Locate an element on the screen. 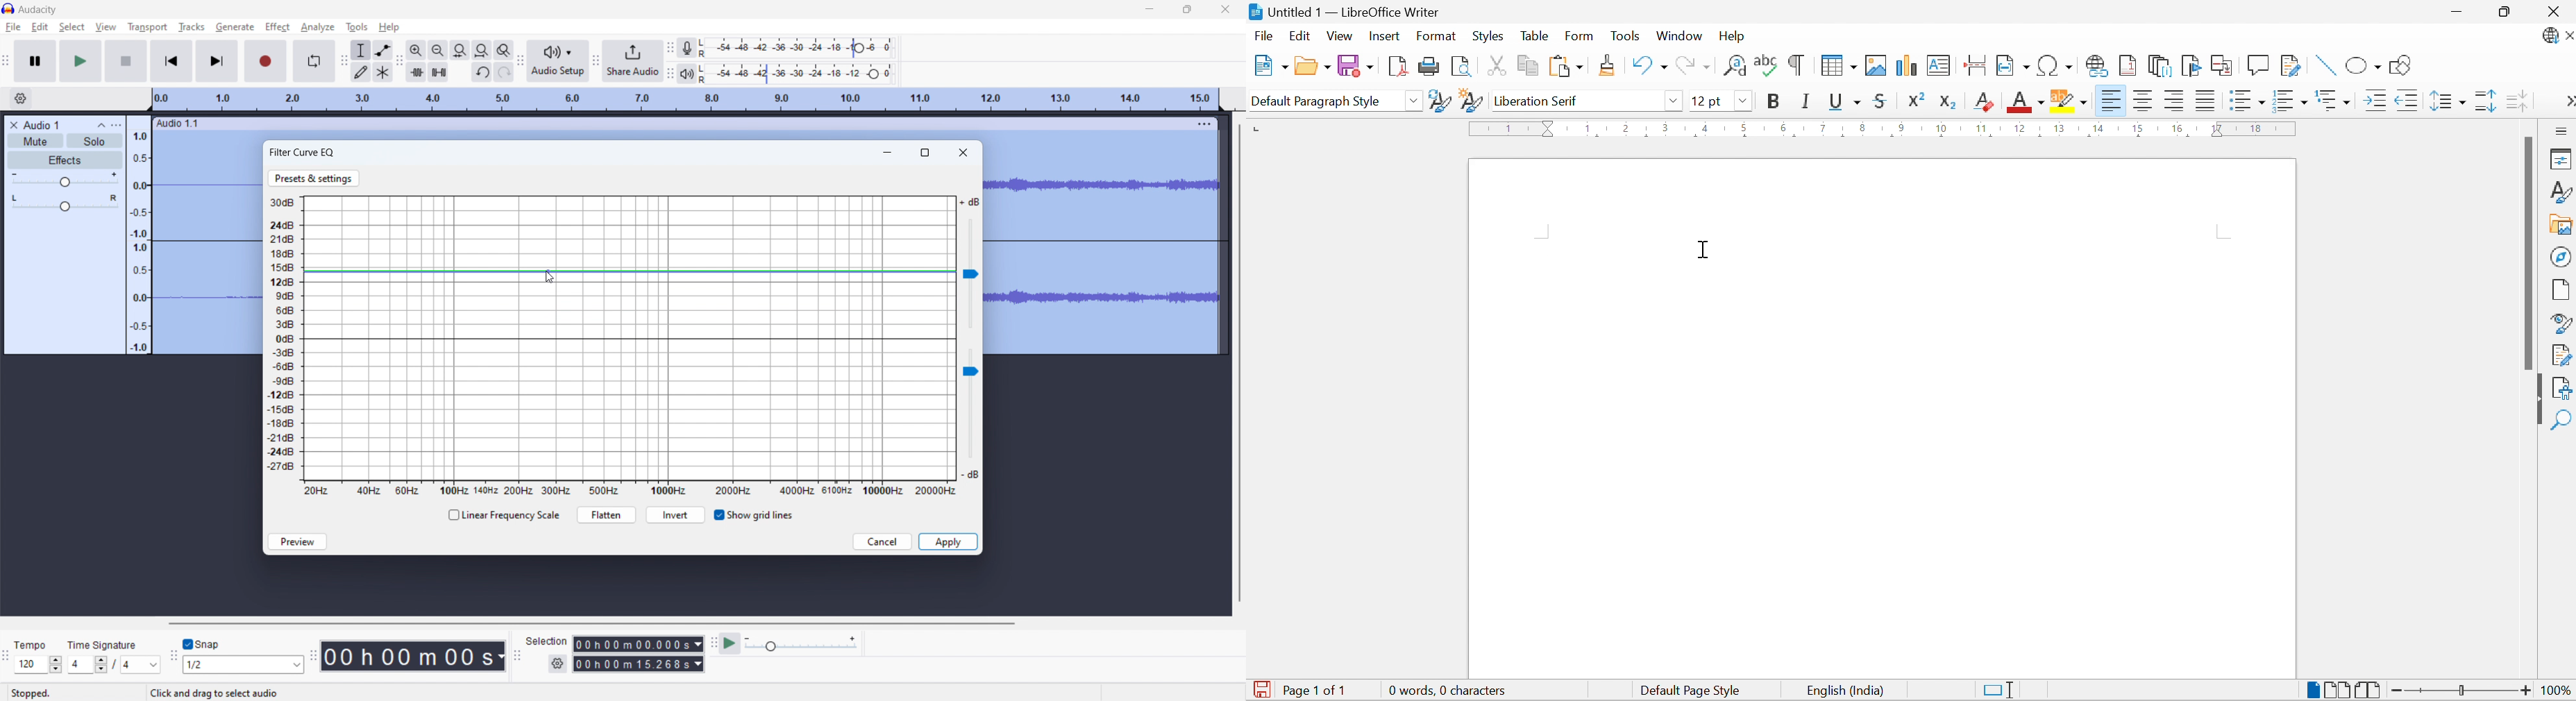 The height and width of the screenshot is (728, 2576). New is located at coordinates (1268, 65).